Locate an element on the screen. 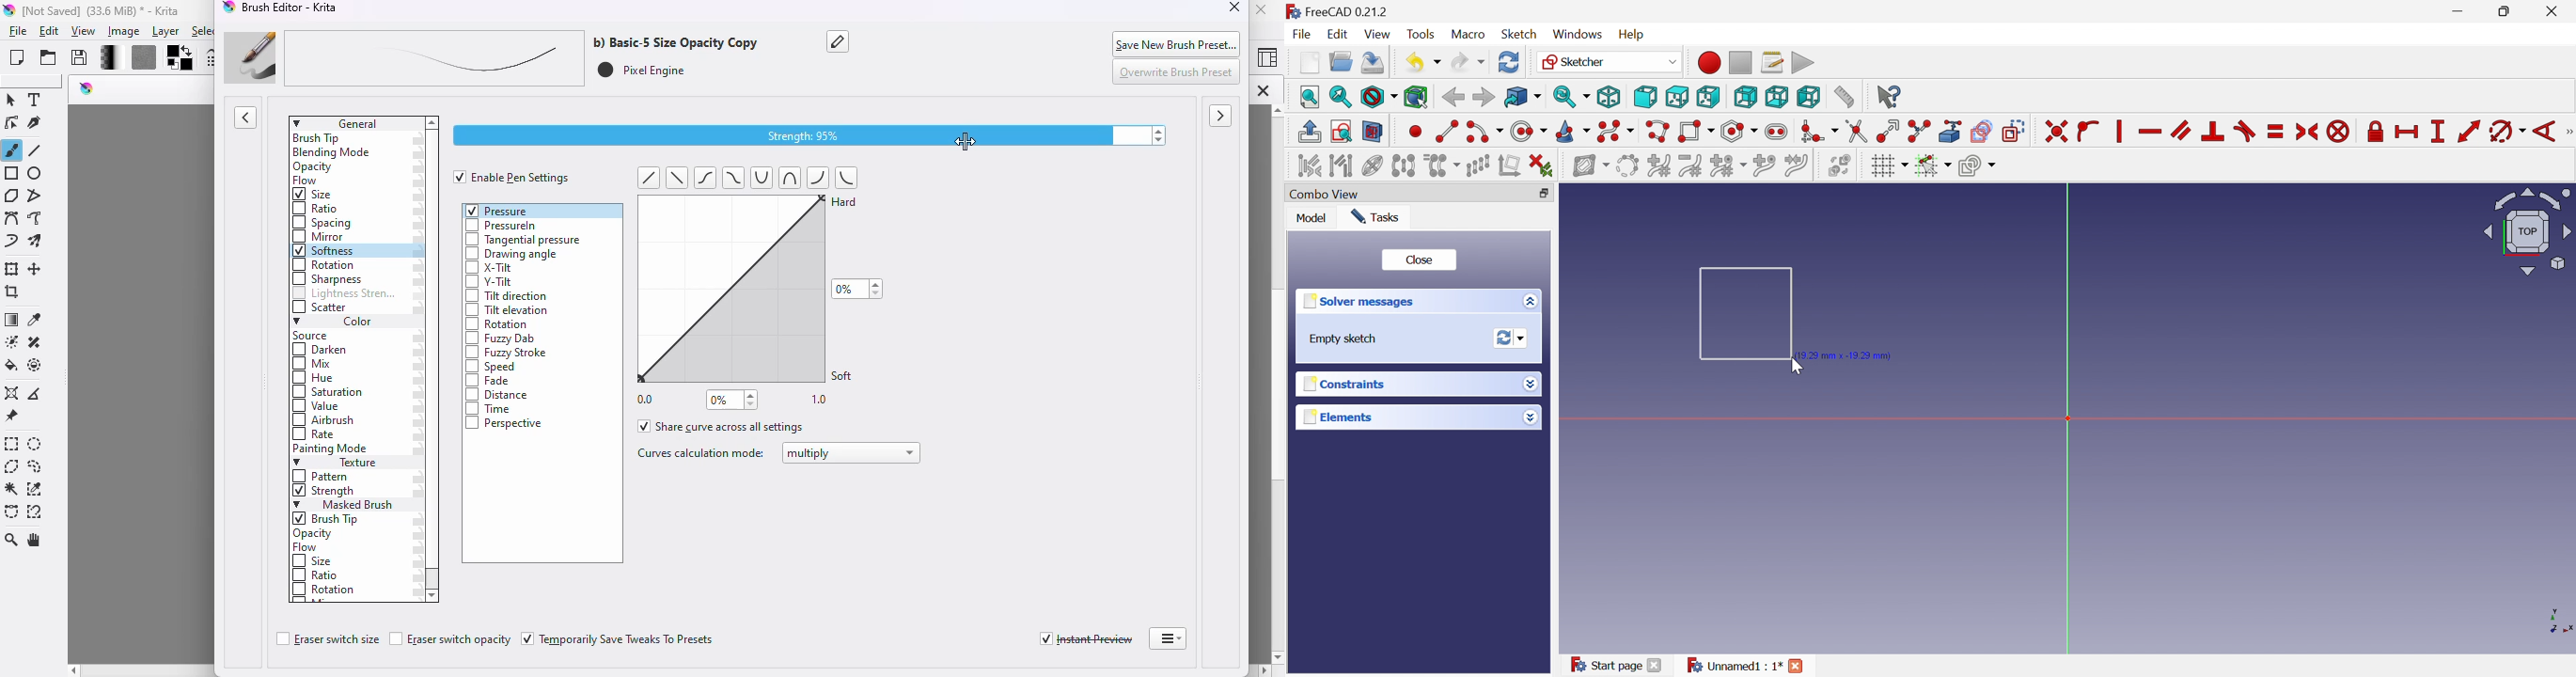 Image resolution: width=2576 pixels, height=700 pixels. colorize mask tool is located at coordinates (10, 341).